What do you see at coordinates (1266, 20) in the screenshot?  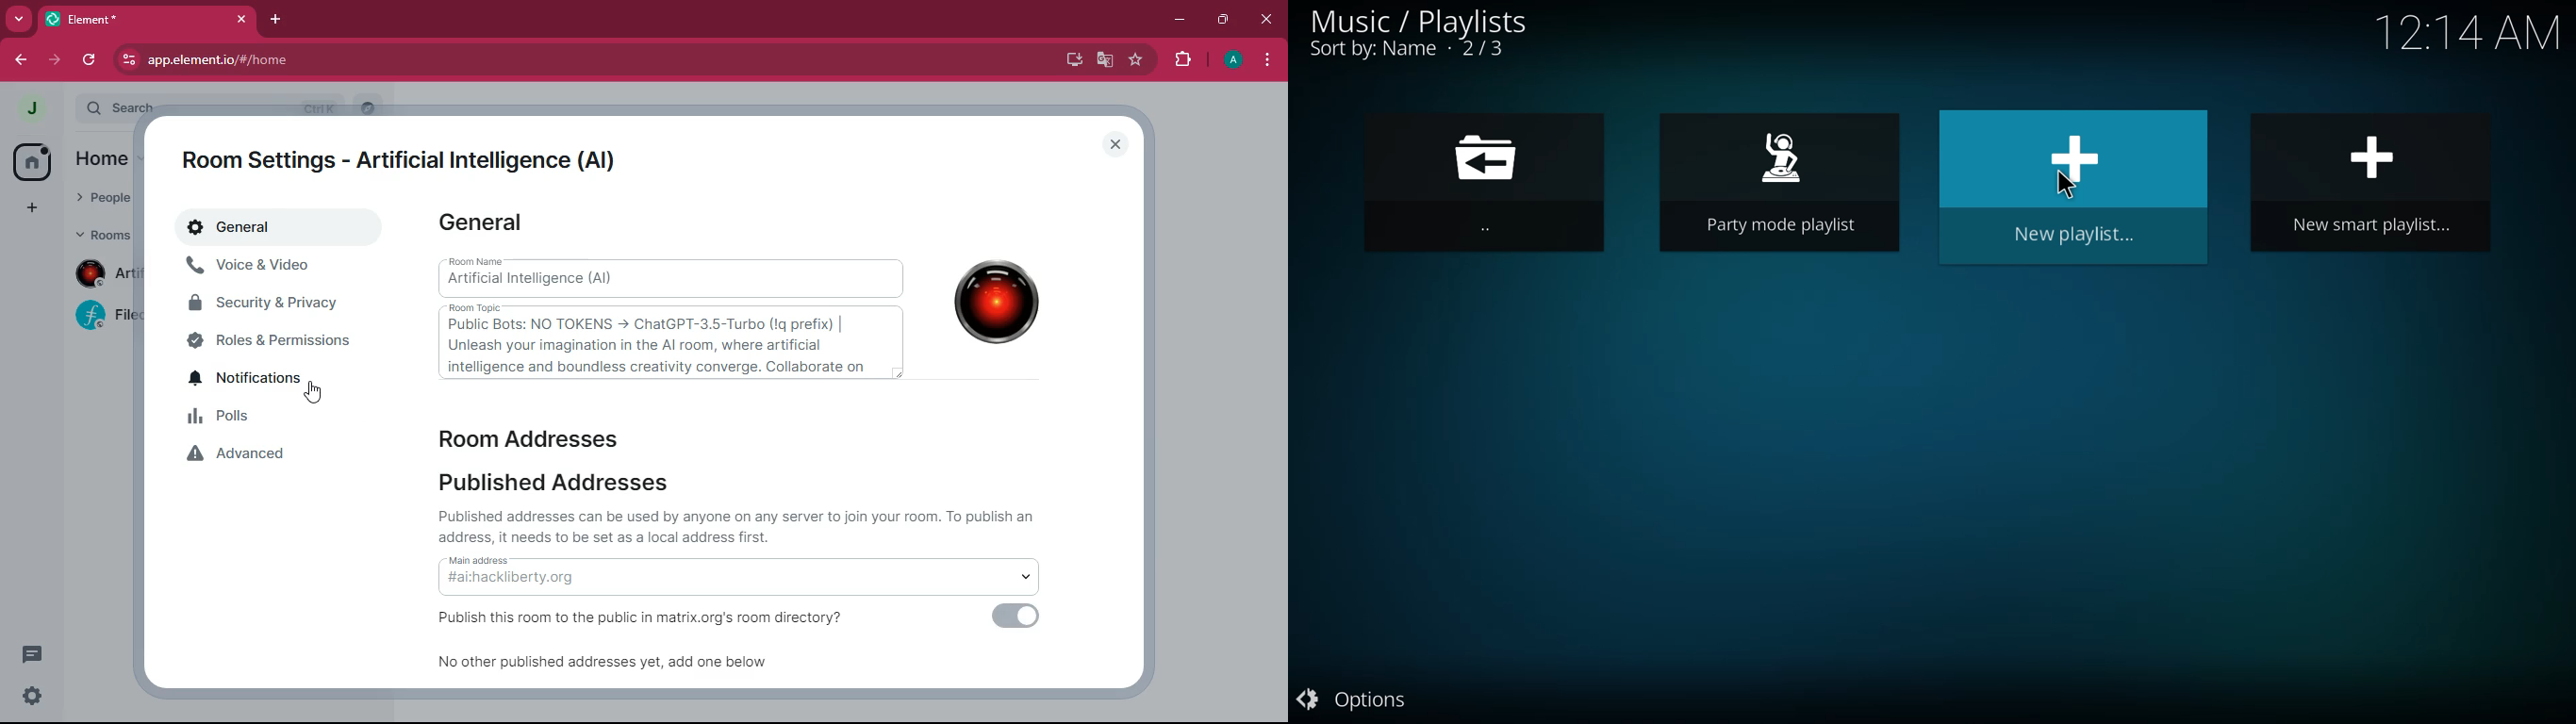 I see `close` at bounding box center [1266, 20].